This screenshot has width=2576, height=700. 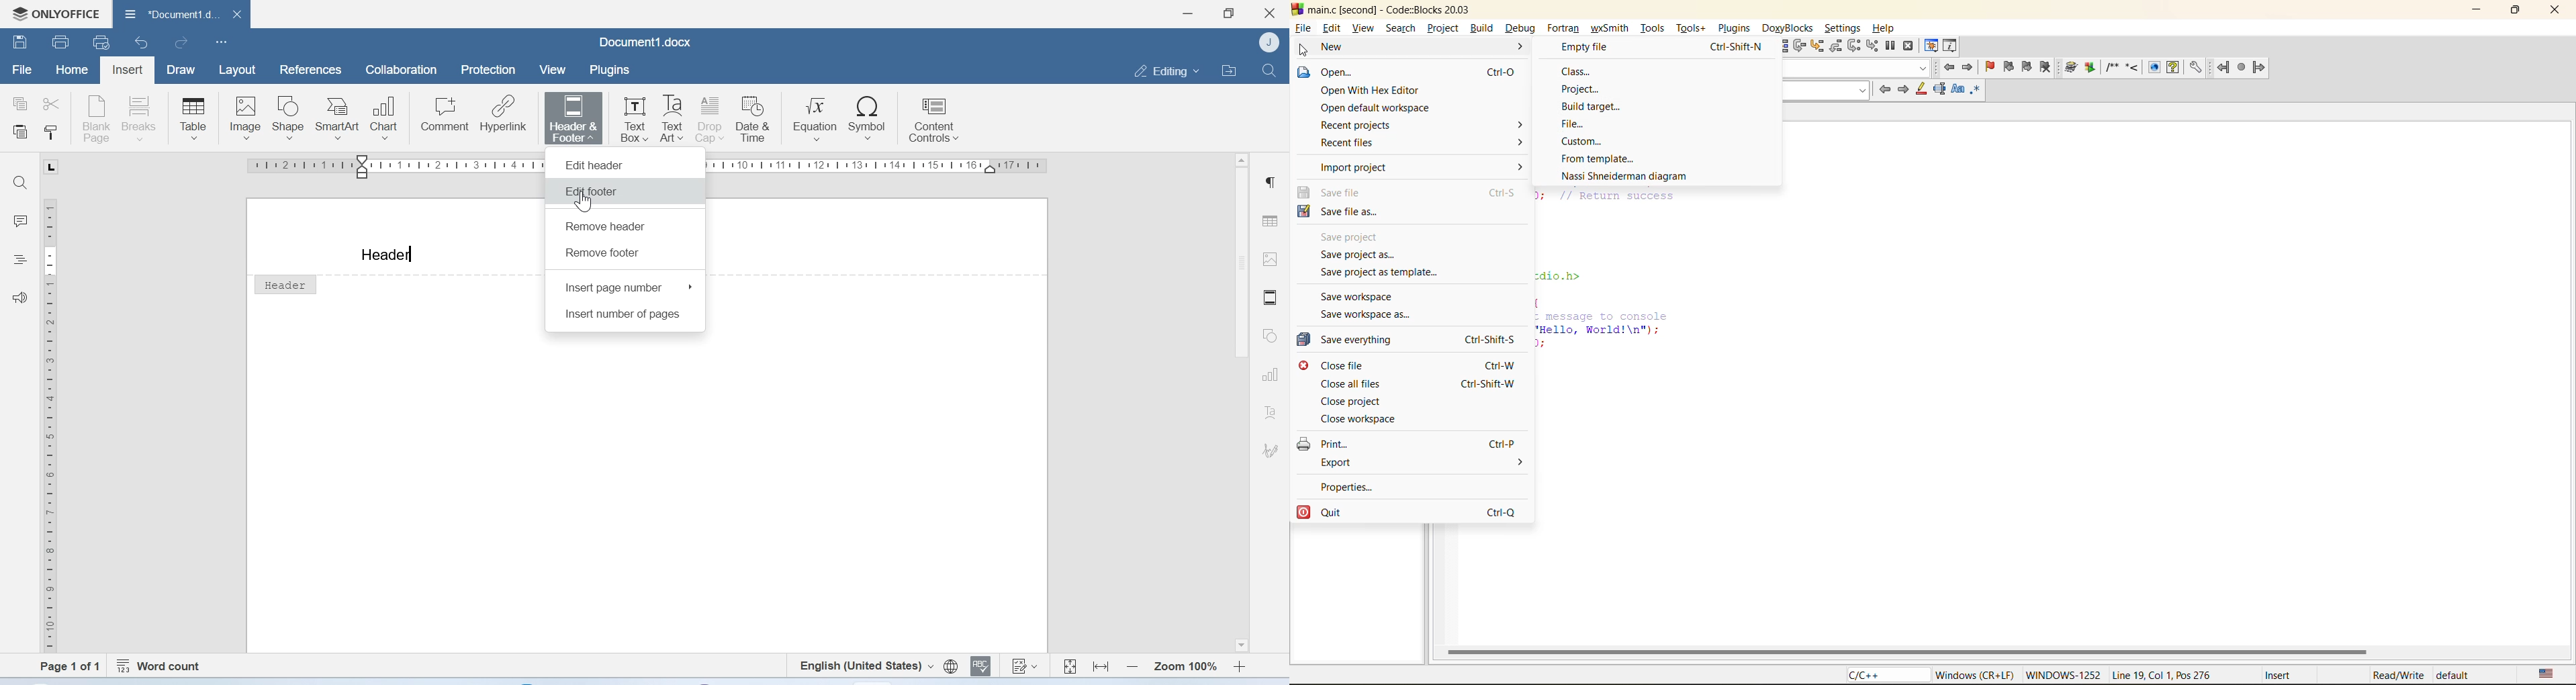 I want to click on Customize Quick Access Toolbar, so click(x=222, y=43).